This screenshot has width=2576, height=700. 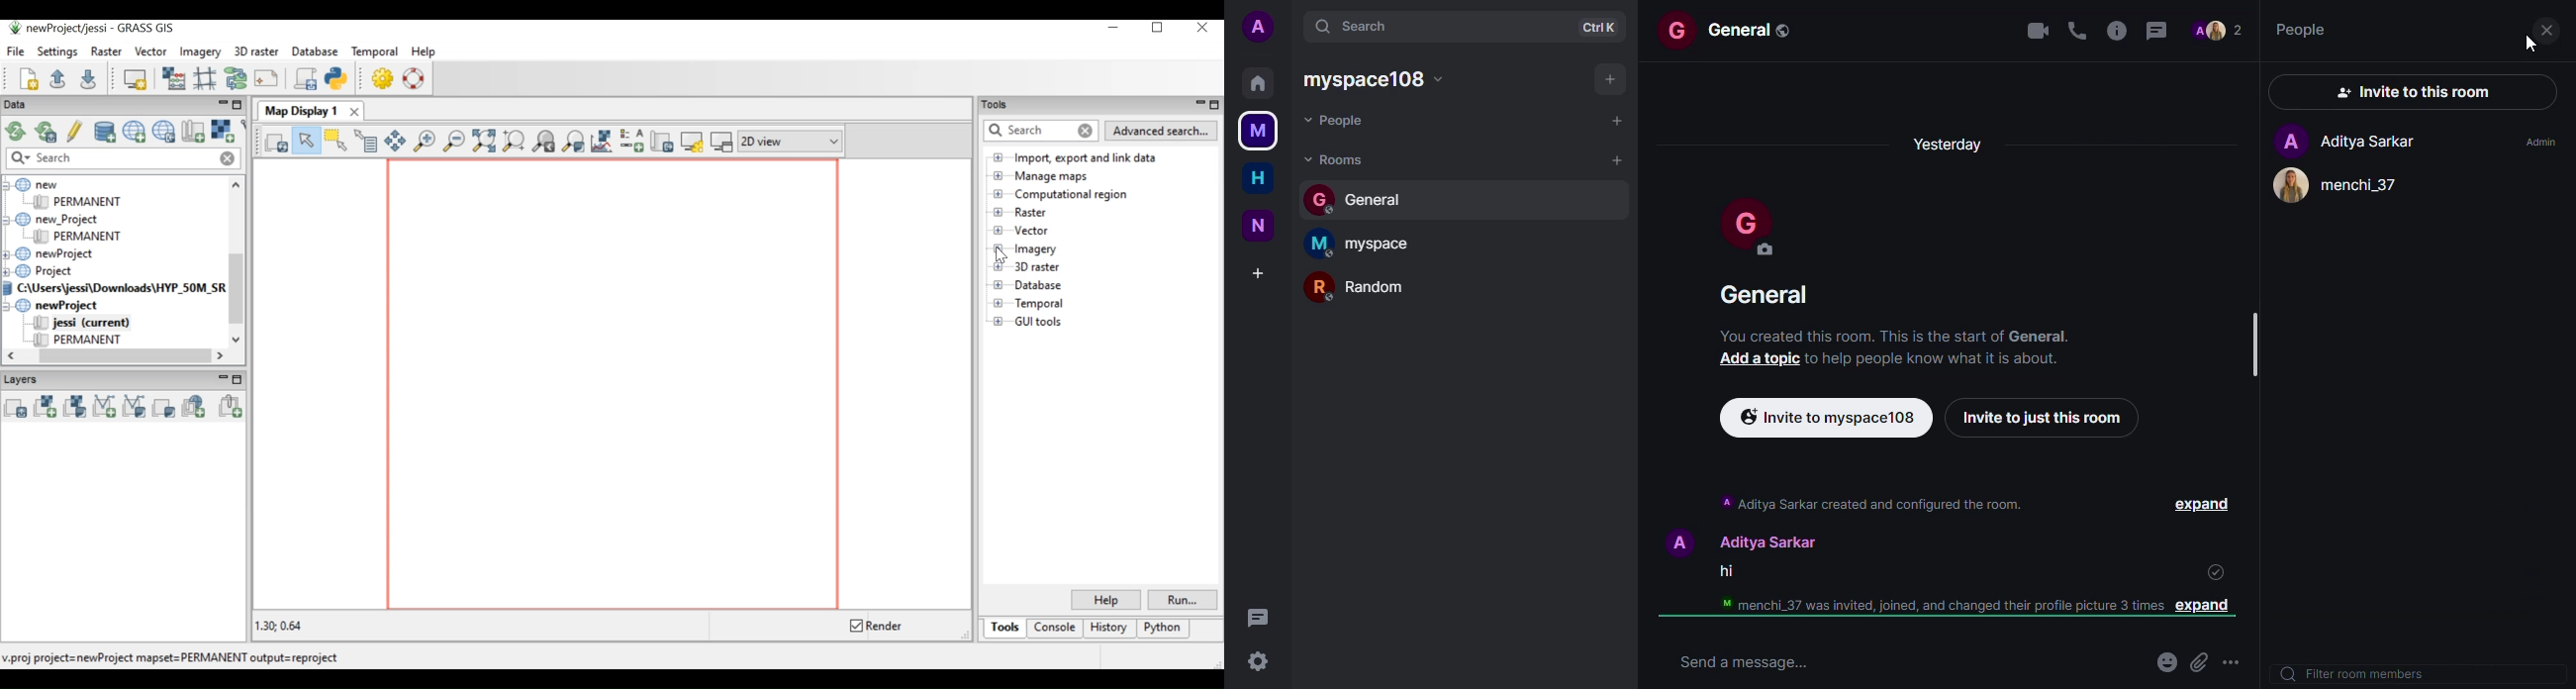 What do you see at coordinates (2303, 30) in the screenshot?
I see `people` at bounding box center [2303, 30].